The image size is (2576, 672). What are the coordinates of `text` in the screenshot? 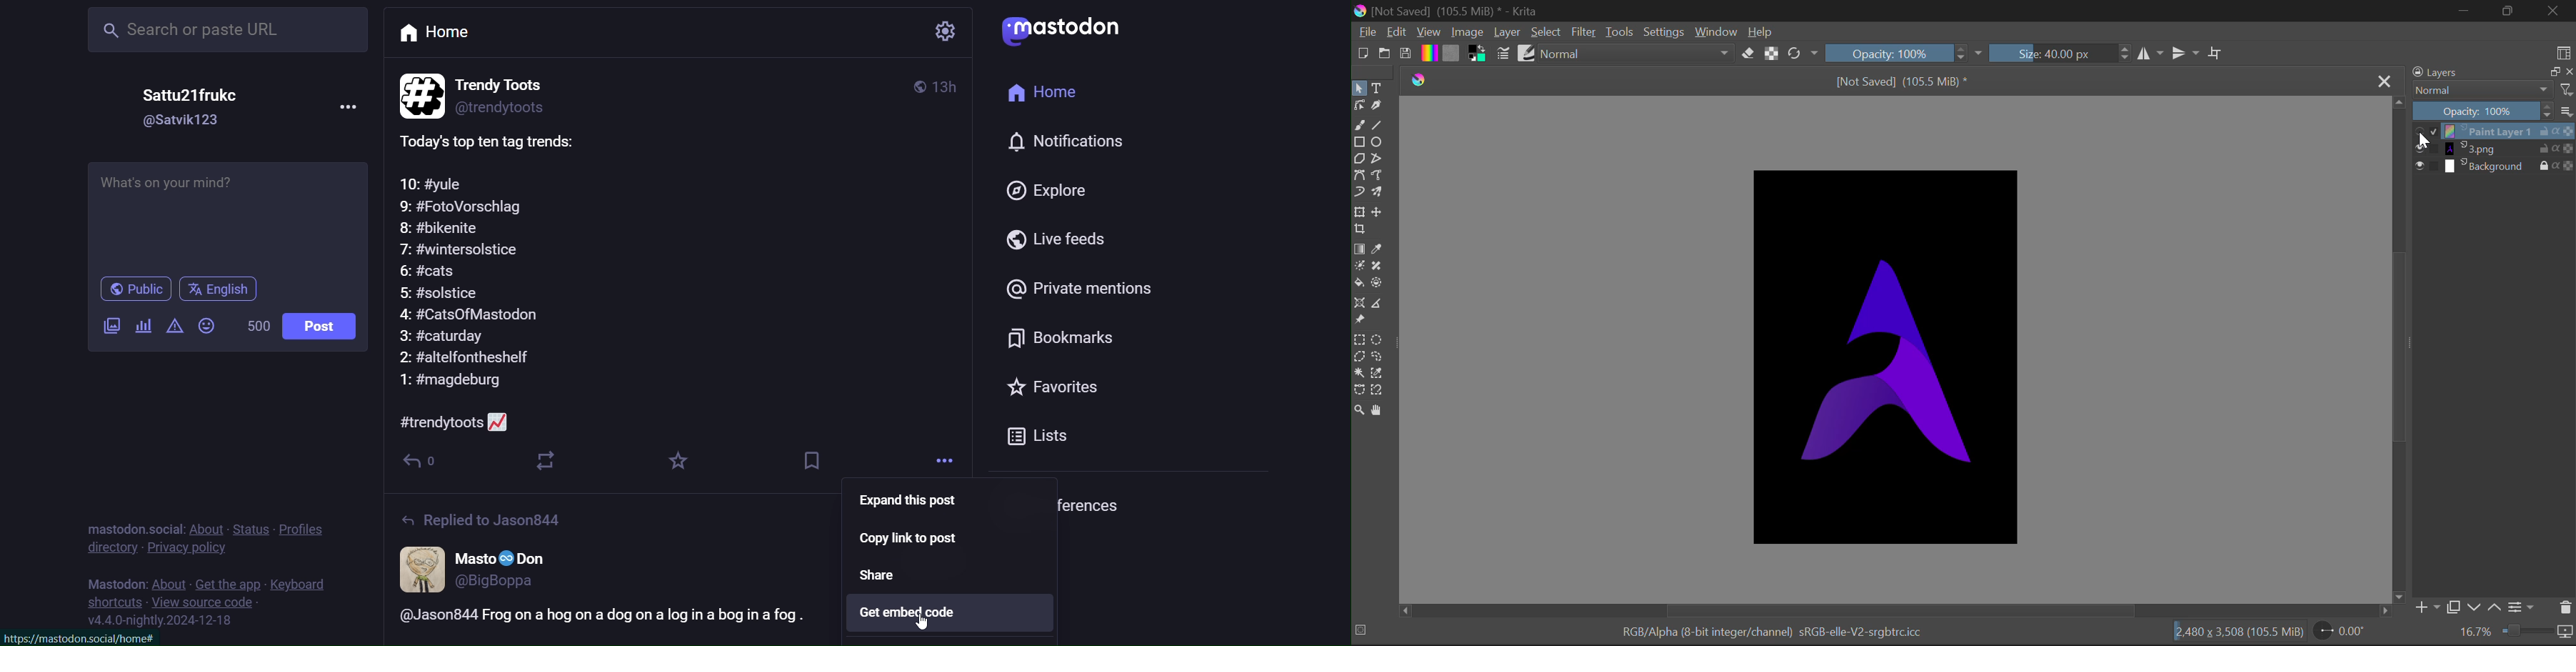 It's located at (129, 522).